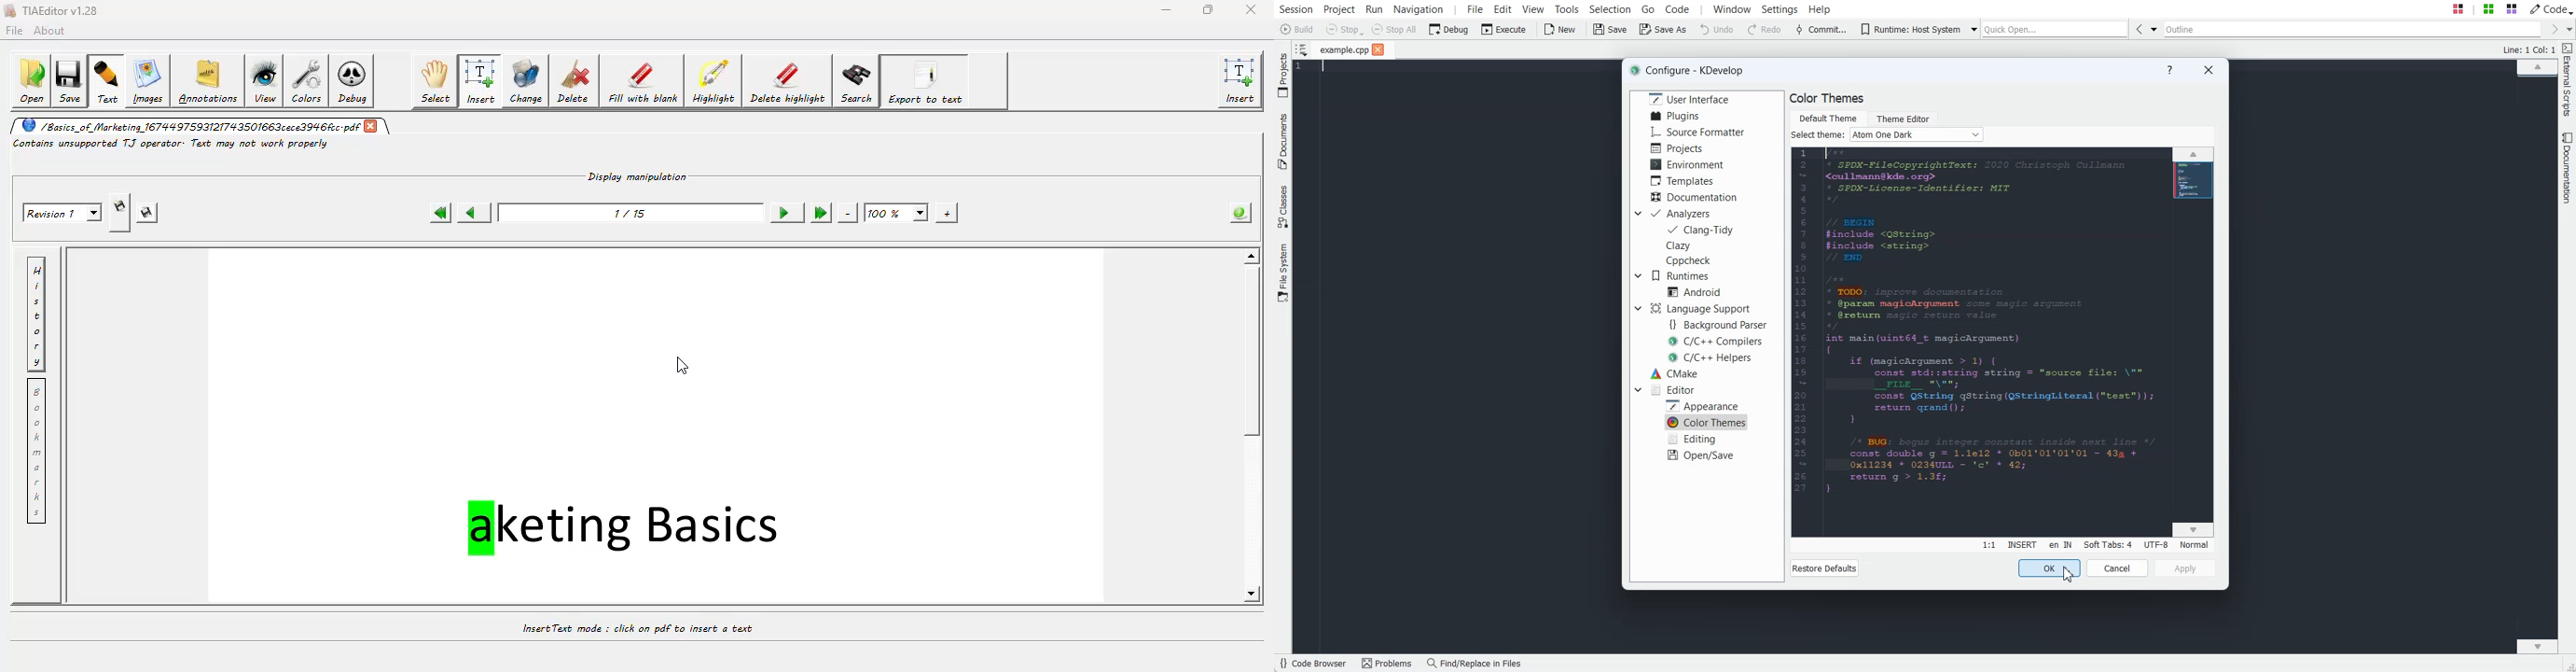  What do you see at coordinates (1283, 273) in the screenshot?
I see `File System` at bounding box center [1283, 273].